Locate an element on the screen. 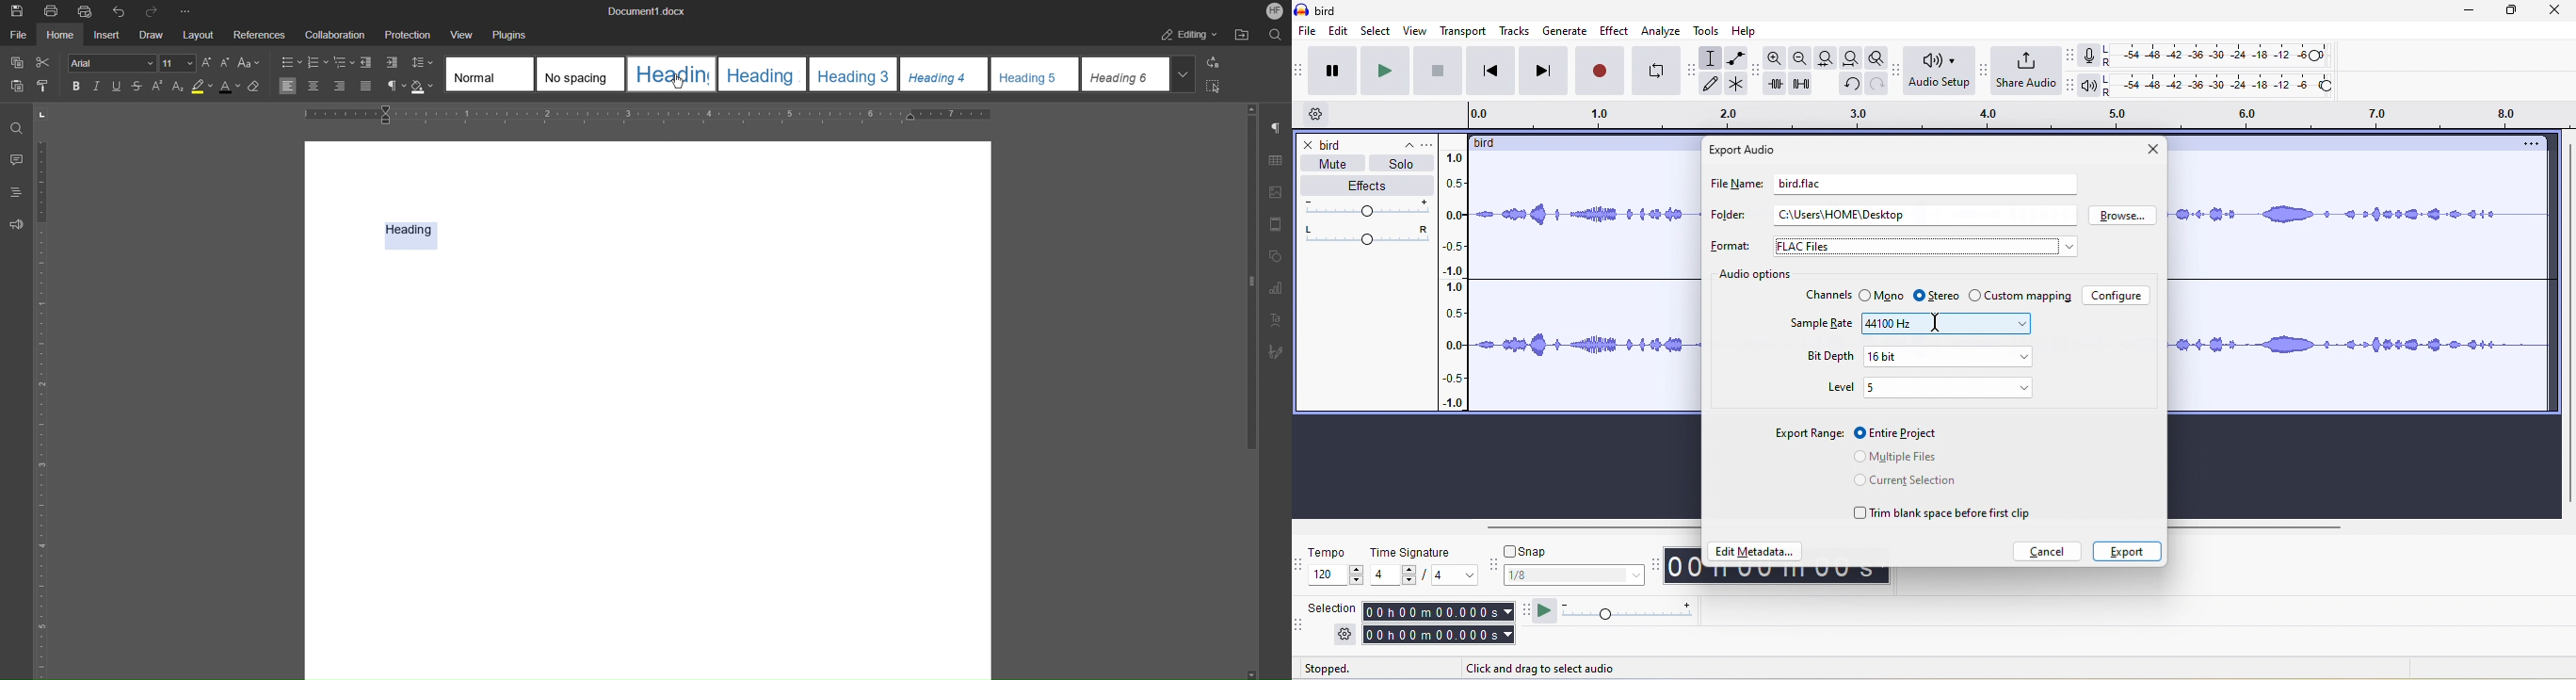 The height and width of the screenshot is (700, 2576). Undo is located at coordinates (120, 10).